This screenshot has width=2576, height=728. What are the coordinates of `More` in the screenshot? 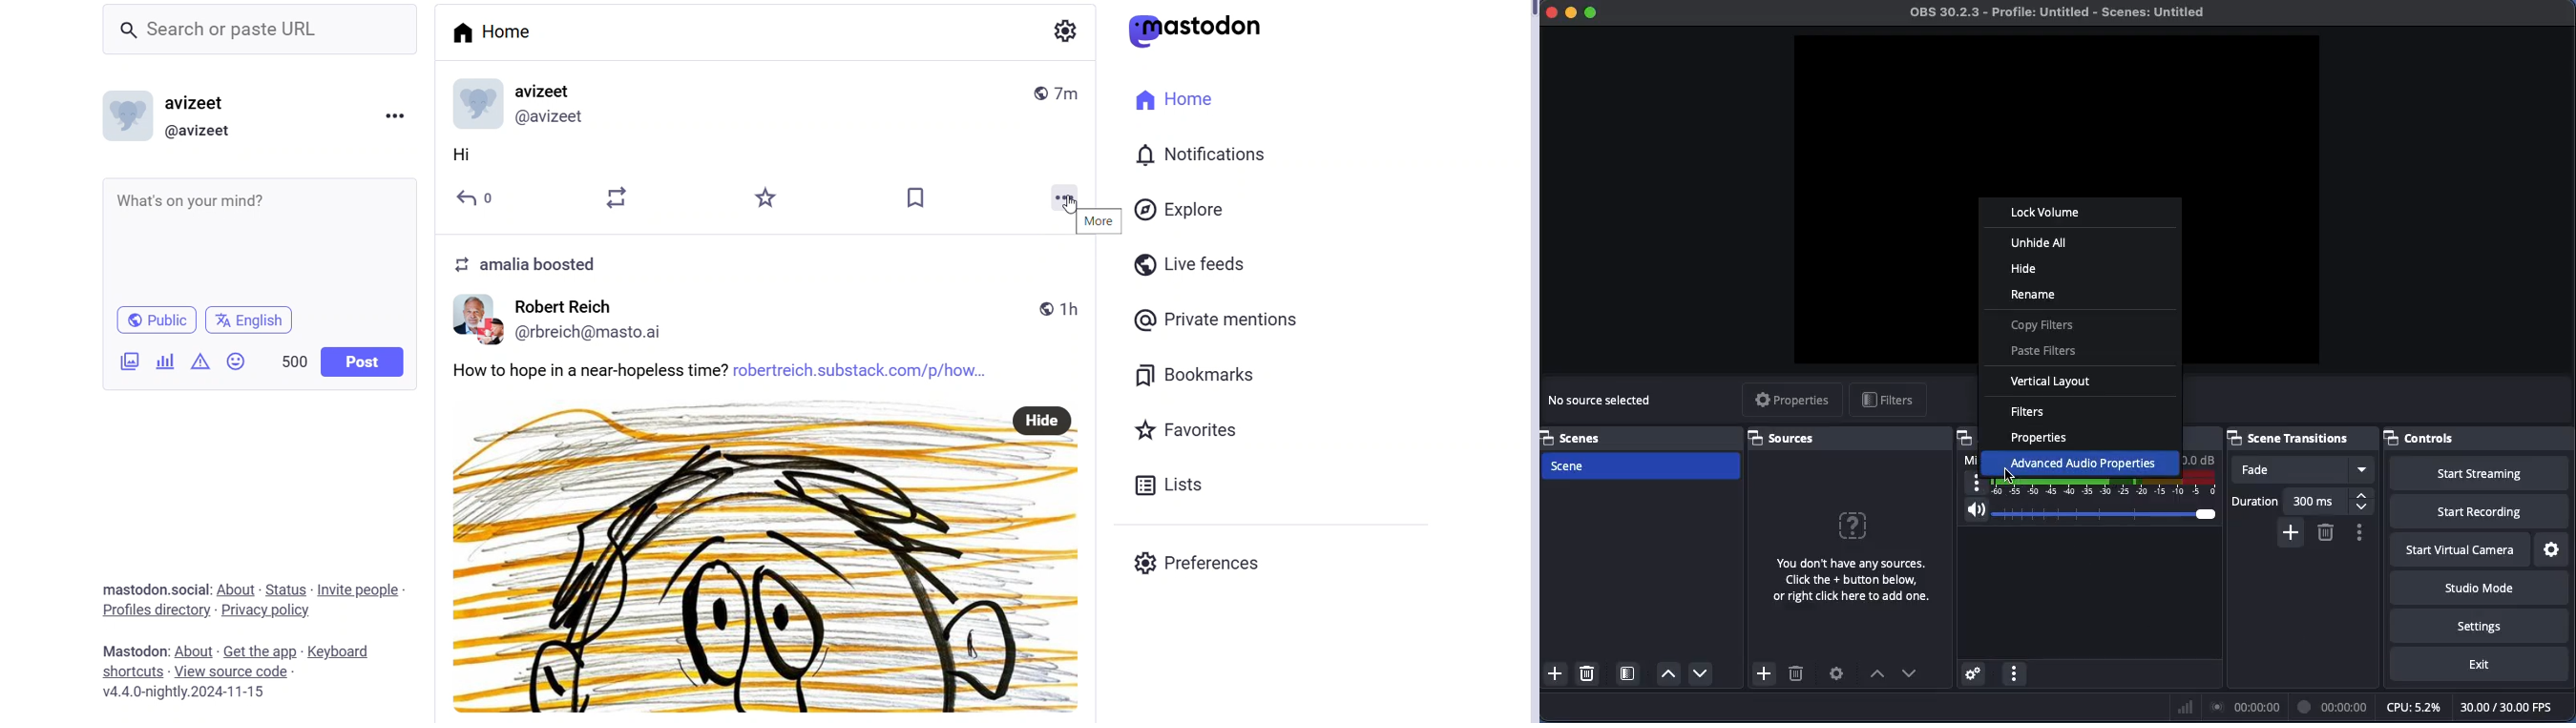 It's located at (1977, 484).